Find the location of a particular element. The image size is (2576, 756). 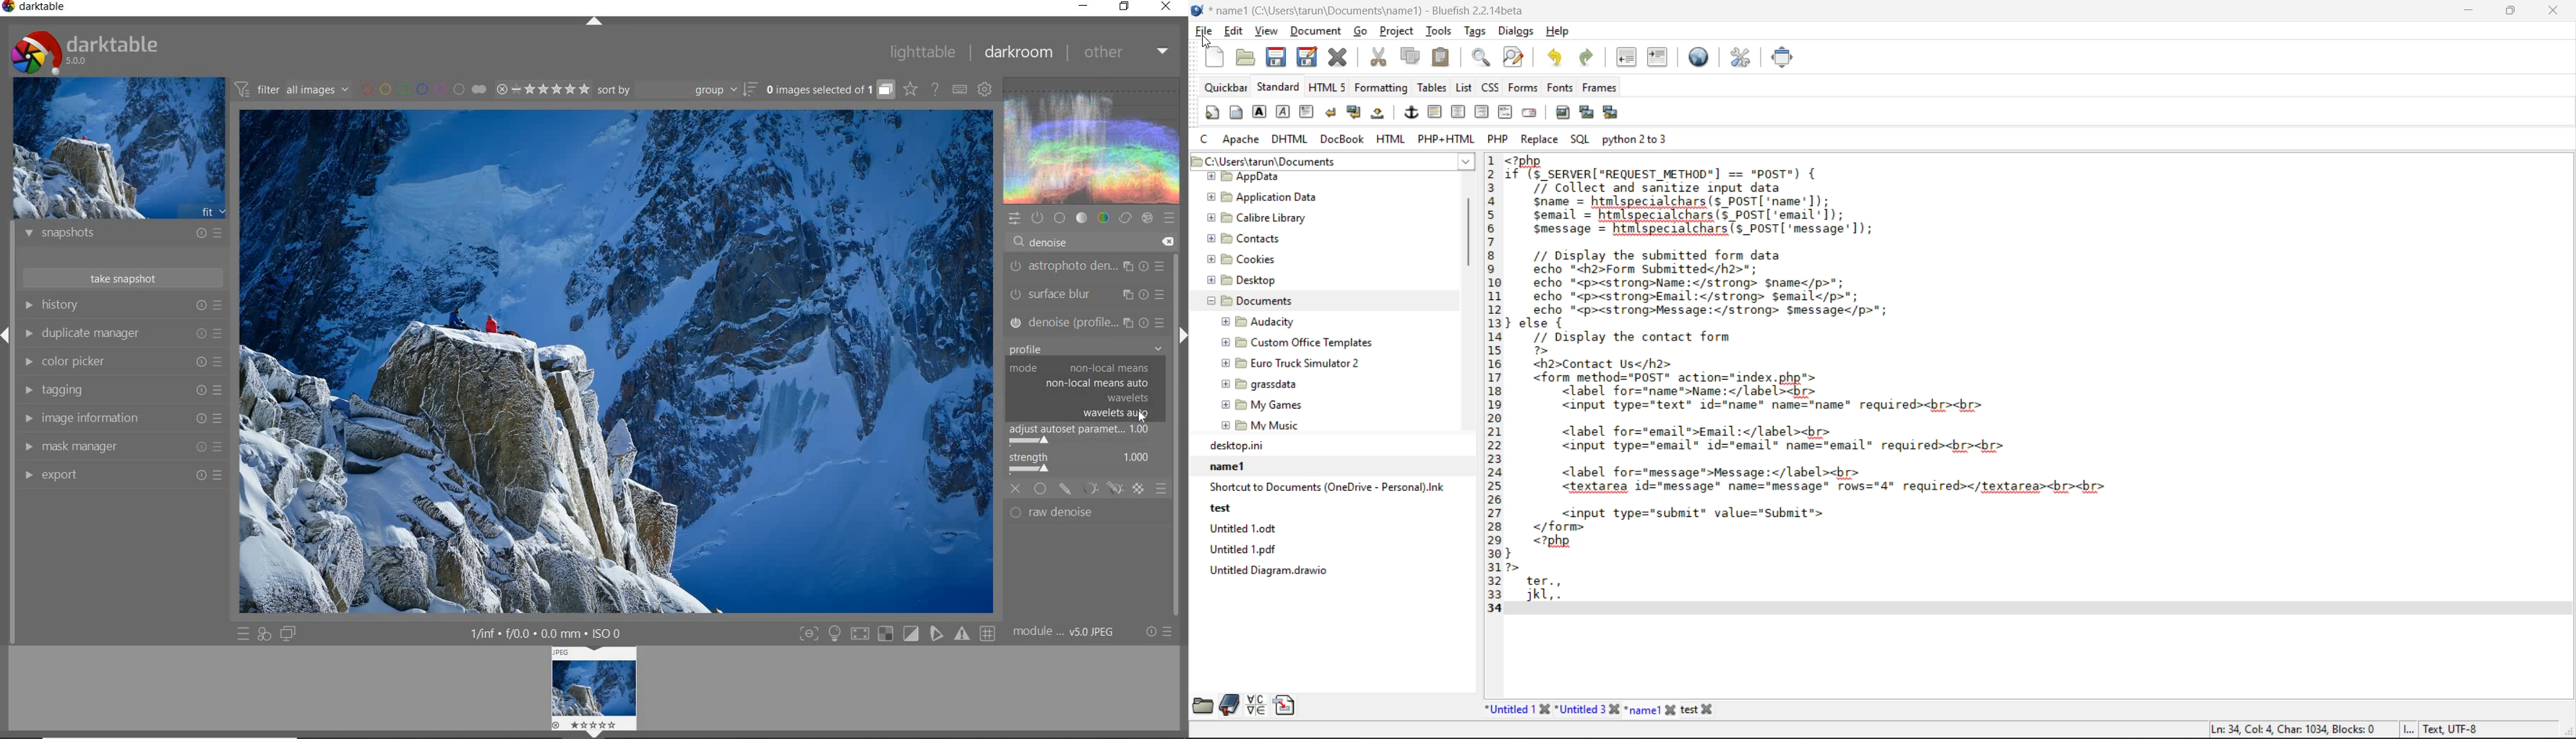

line number is located at coordinates (1493, 384).